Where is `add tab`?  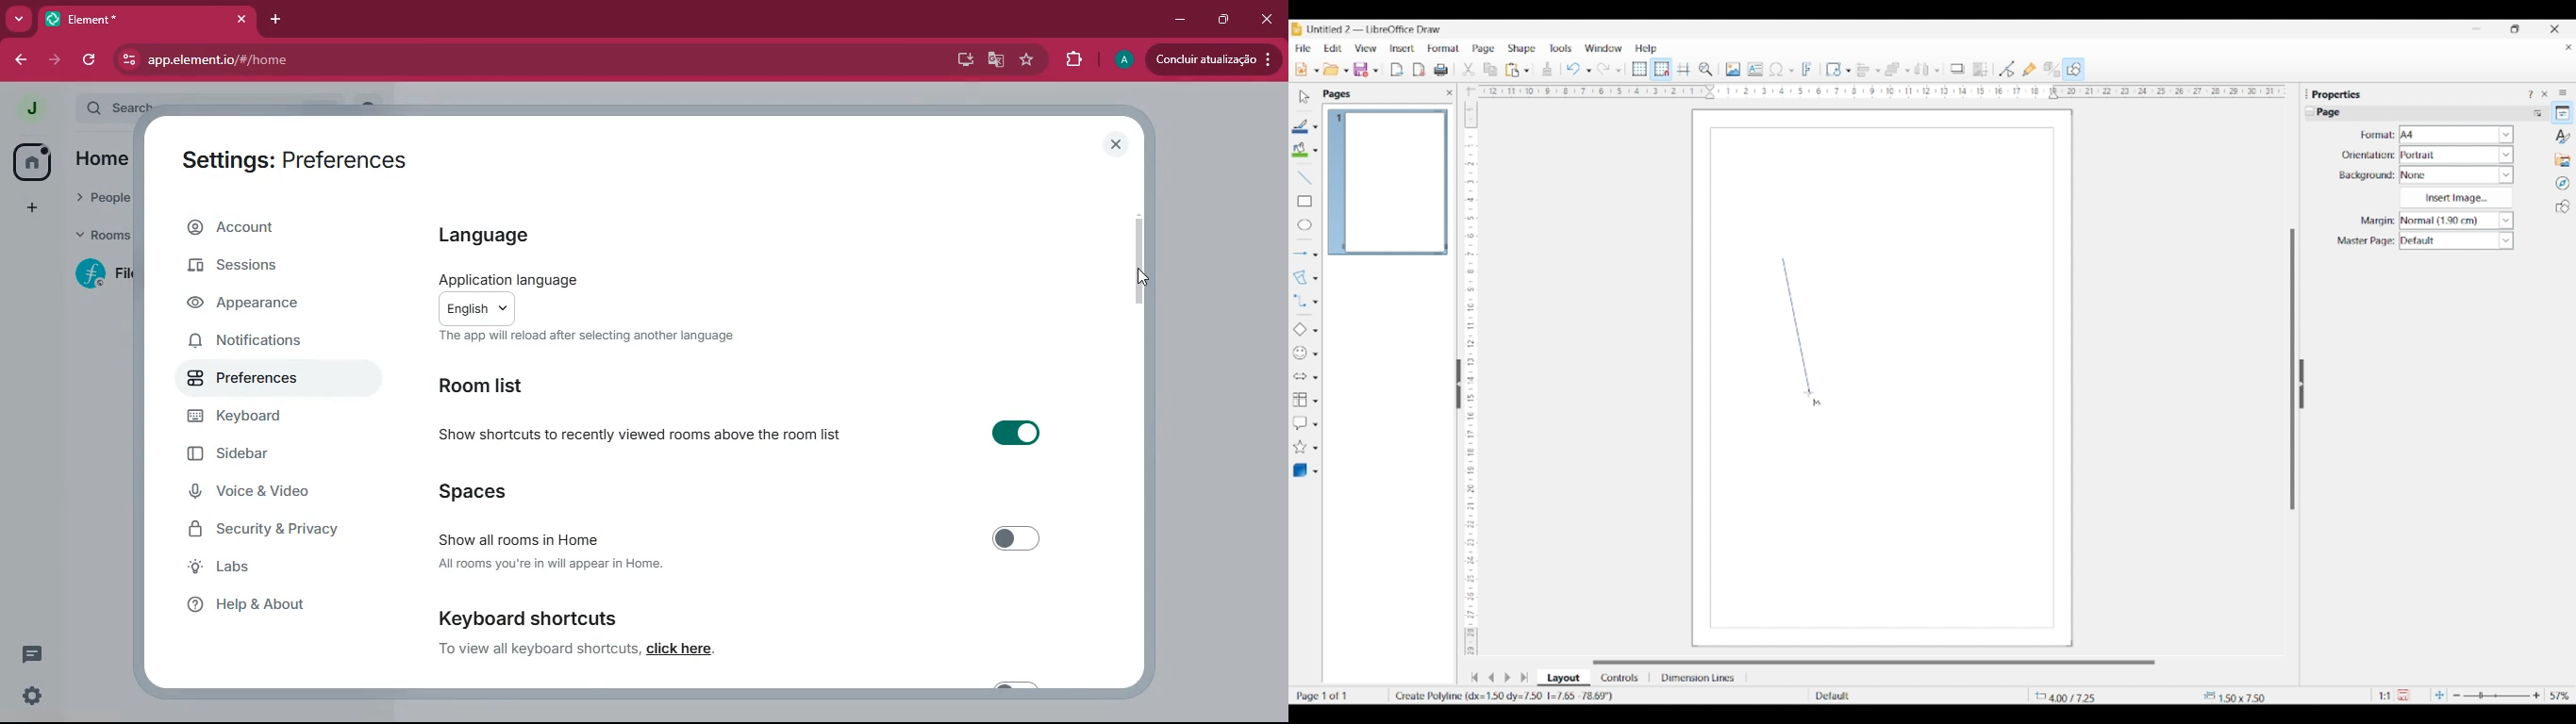
add tab is located at coordinates (282, 18).